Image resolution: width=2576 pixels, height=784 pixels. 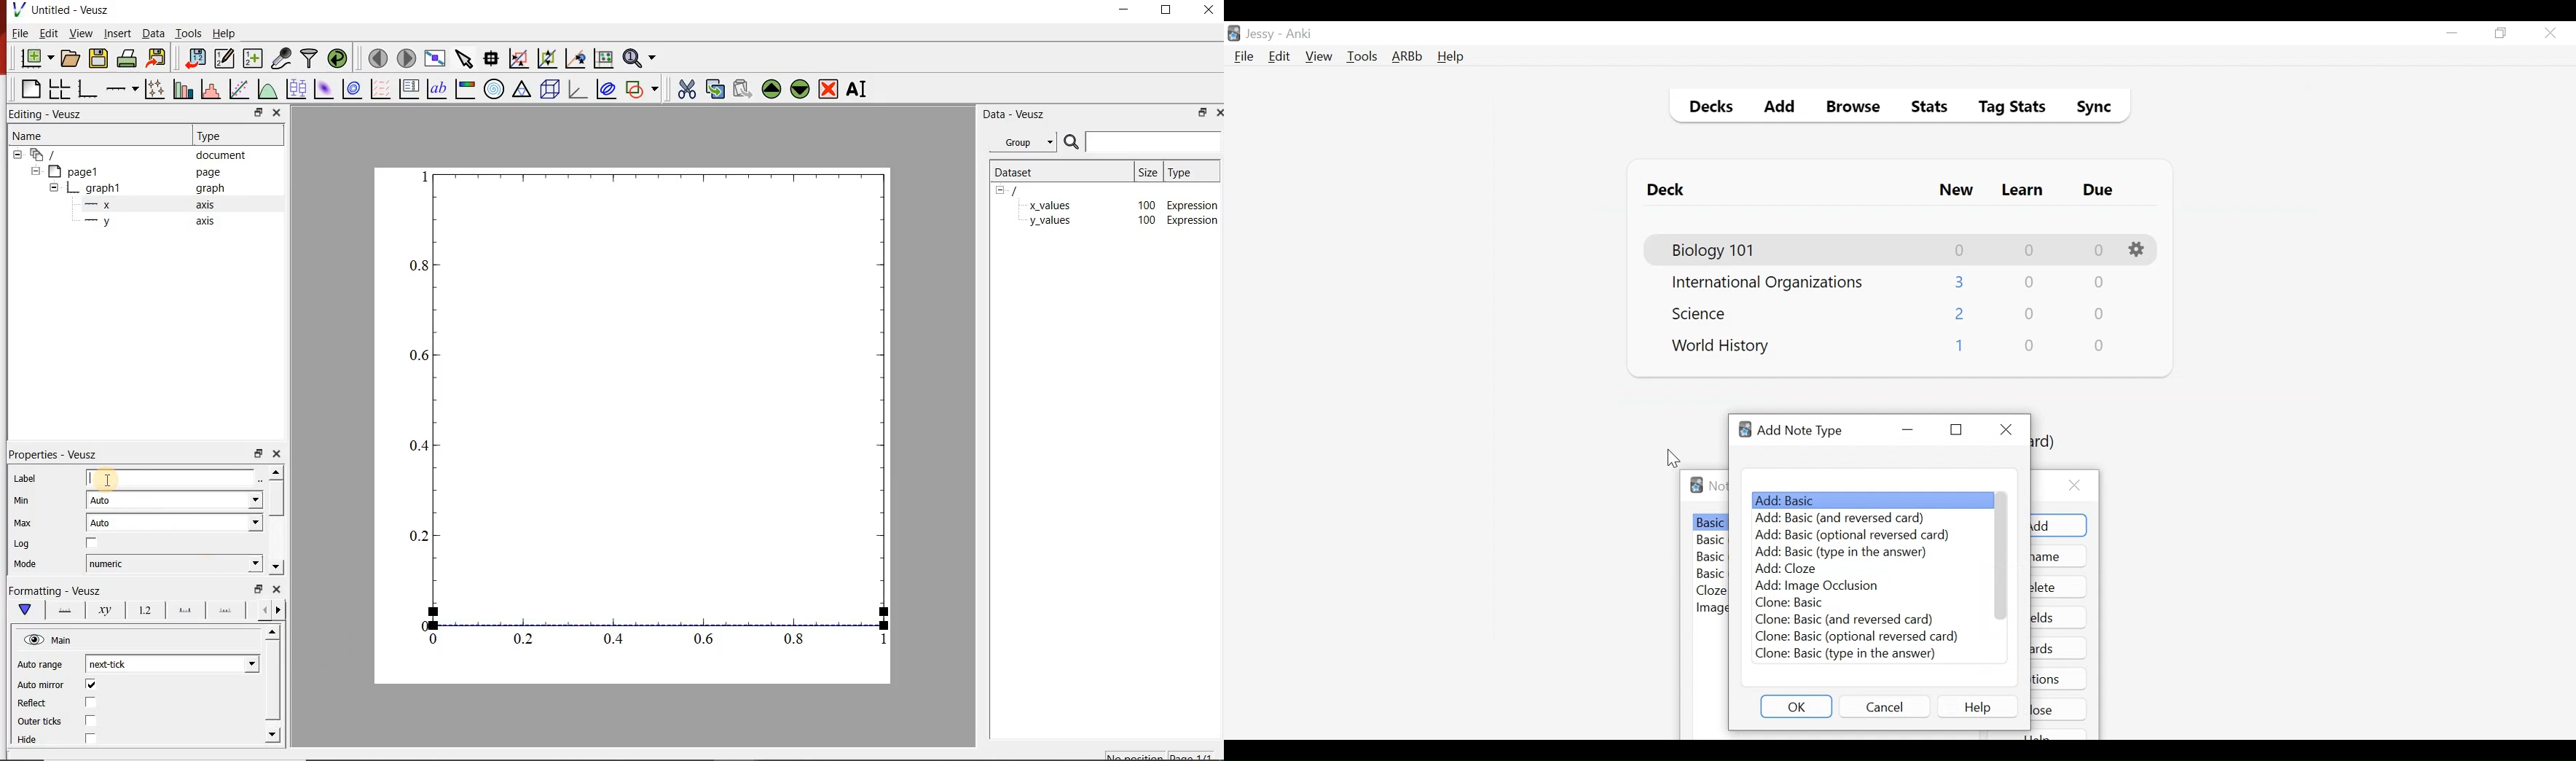 I want to click on Add: Image Occlusion, so click(x=1816, y=586).